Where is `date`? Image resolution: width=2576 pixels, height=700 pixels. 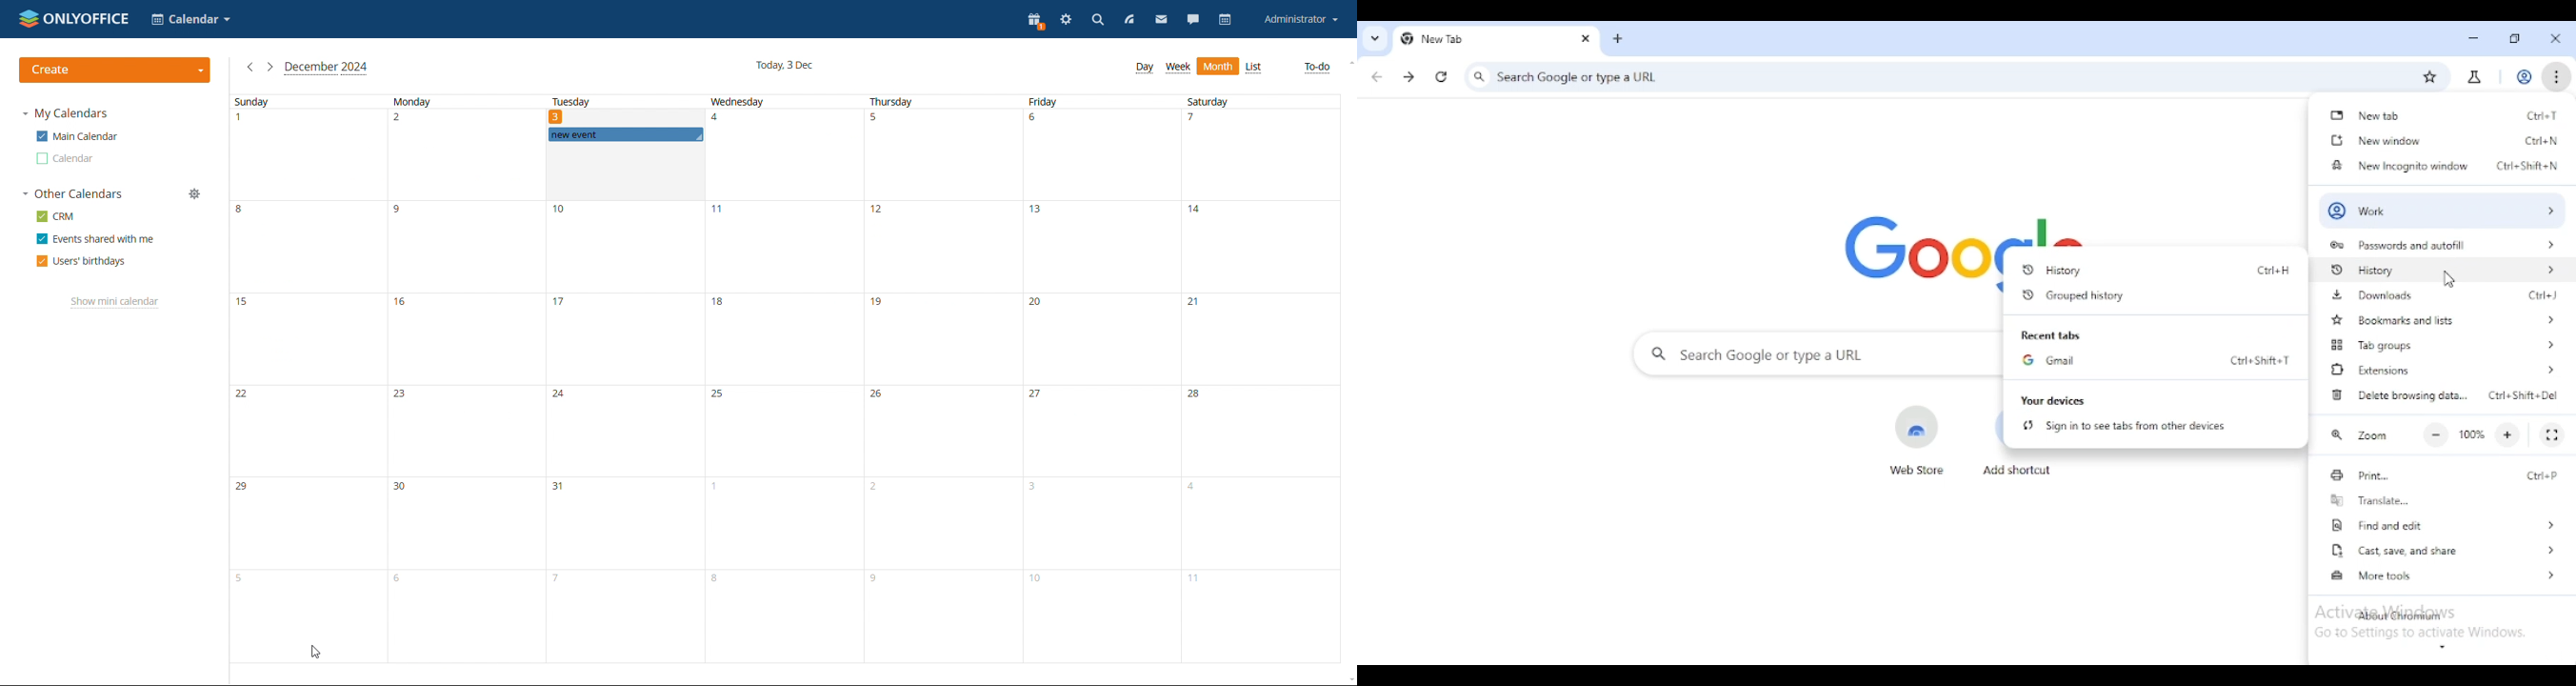 date is located at coordinates (558, 116).